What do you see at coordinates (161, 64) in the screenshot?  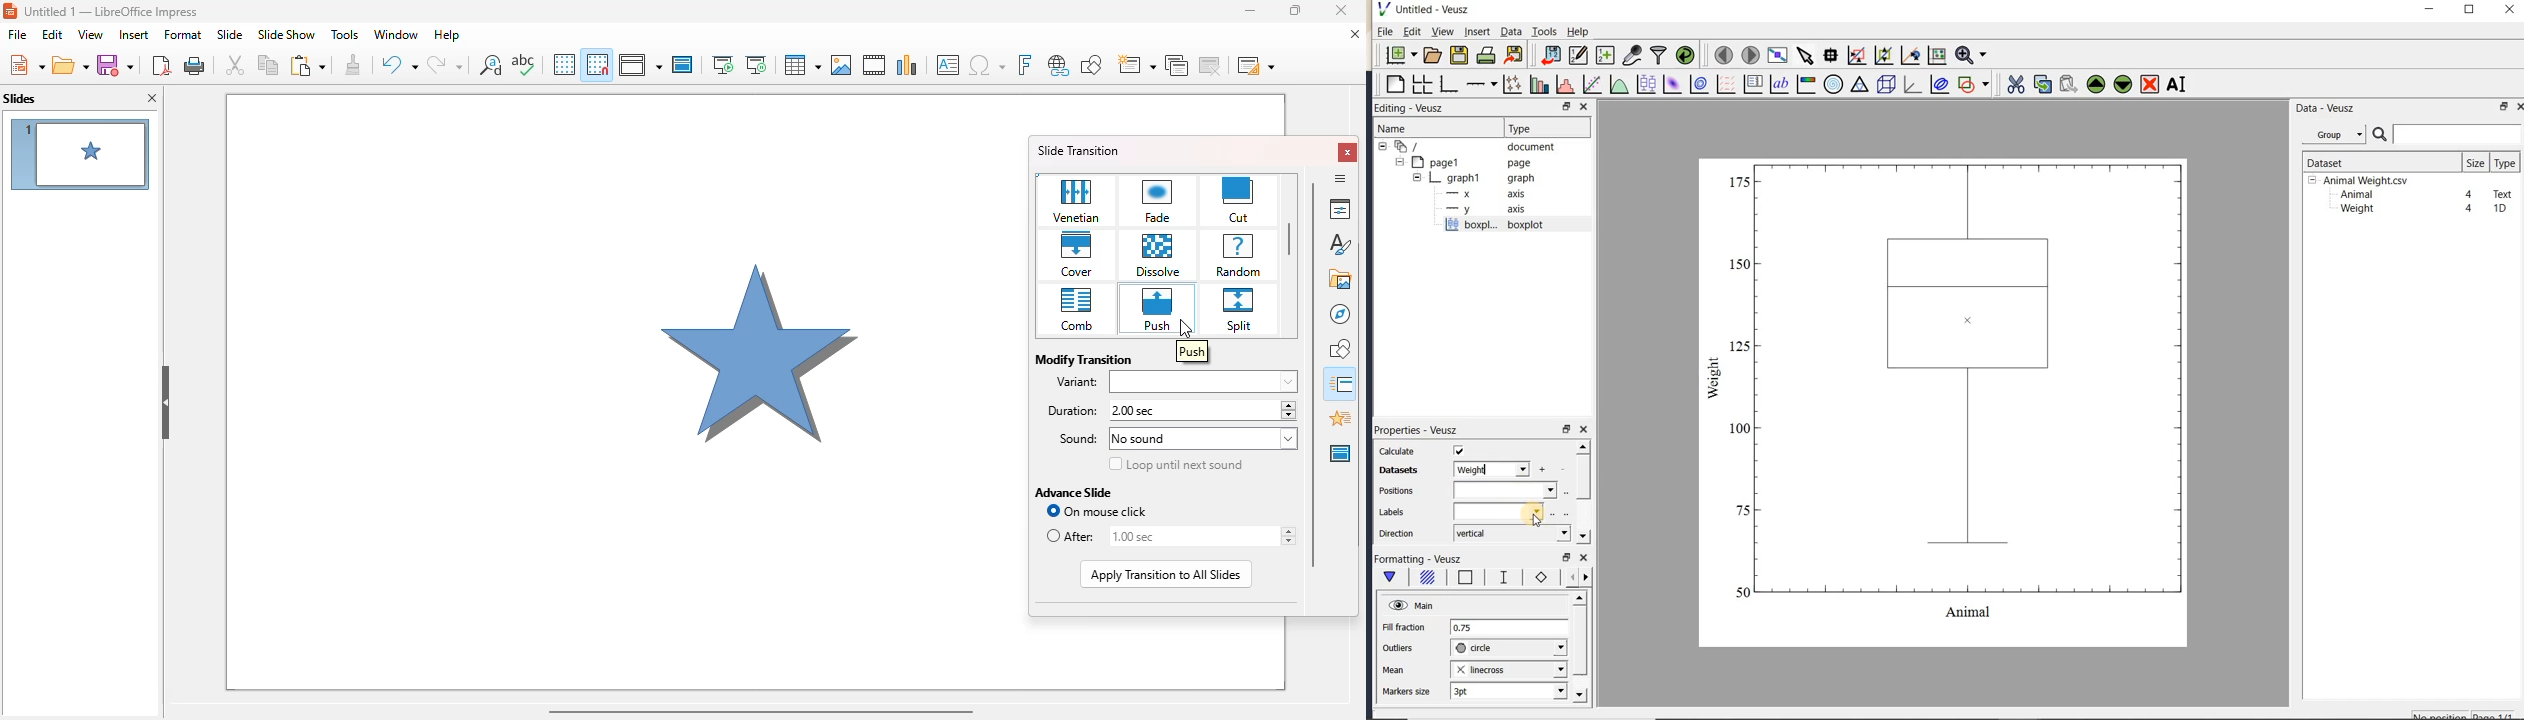 I see `export directly as PDF` at bounding box center [161, 64].